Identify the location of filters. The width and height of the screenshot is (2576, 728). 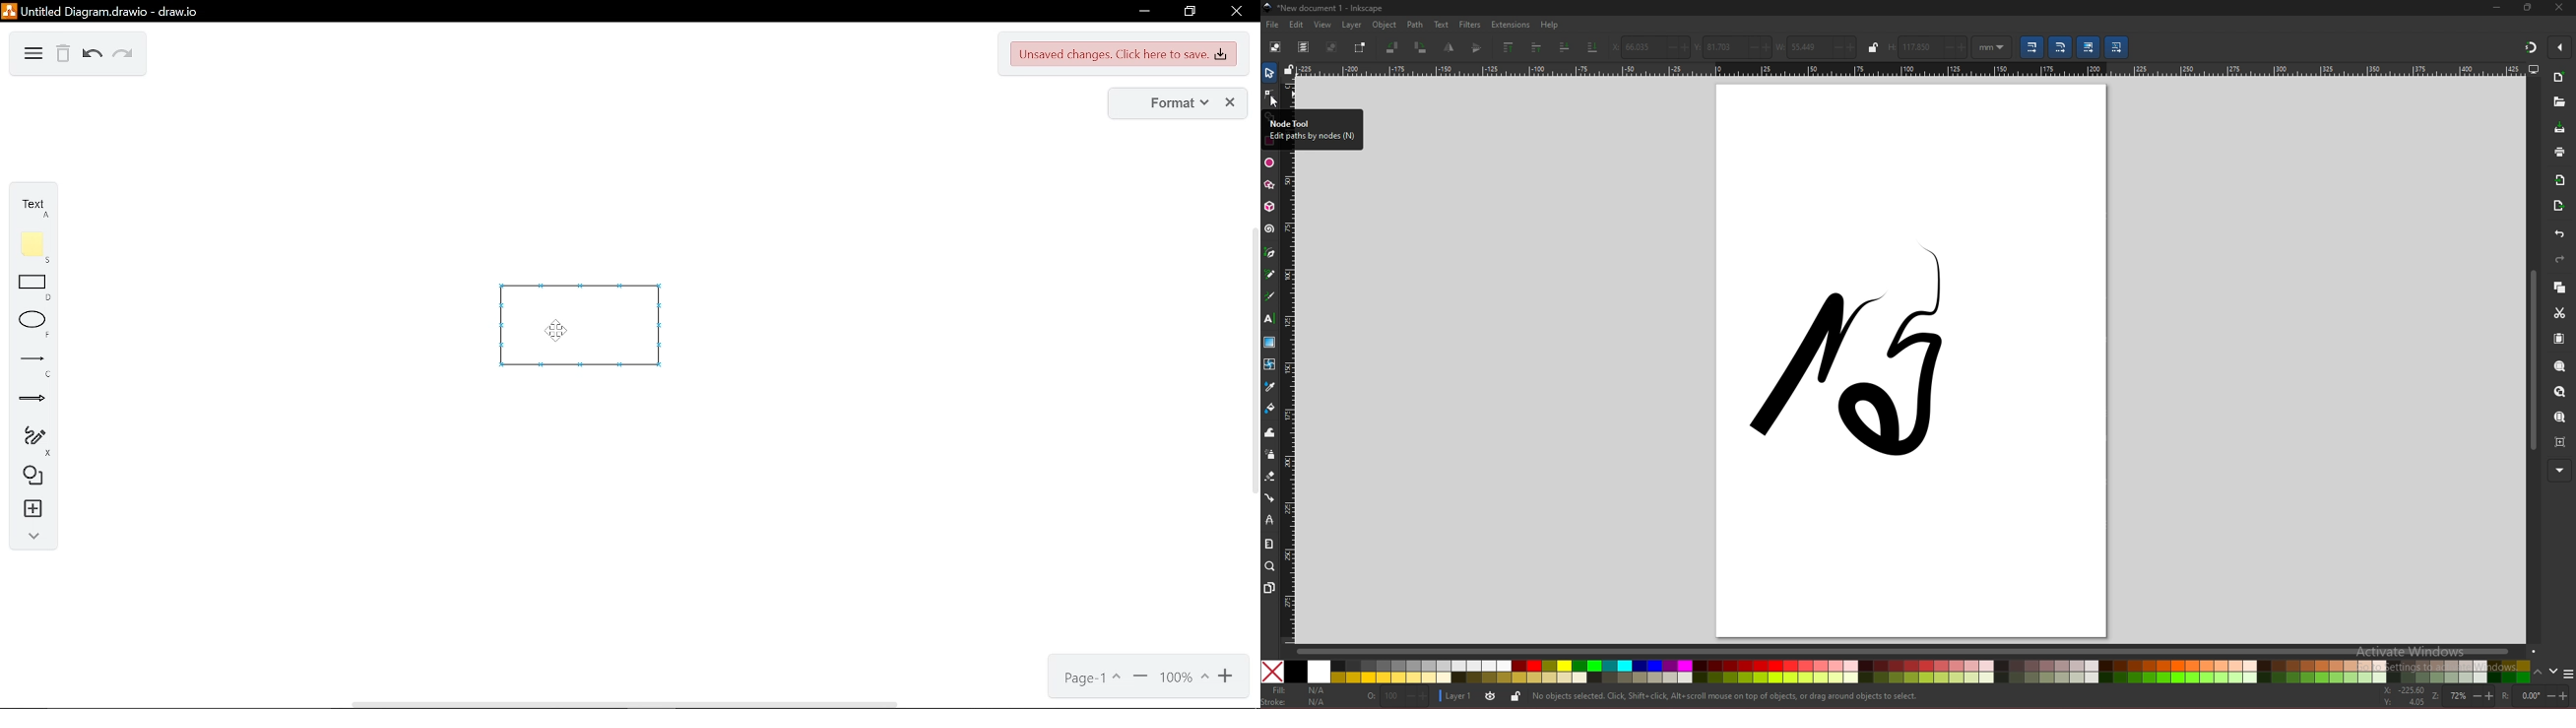
(1470, 25).